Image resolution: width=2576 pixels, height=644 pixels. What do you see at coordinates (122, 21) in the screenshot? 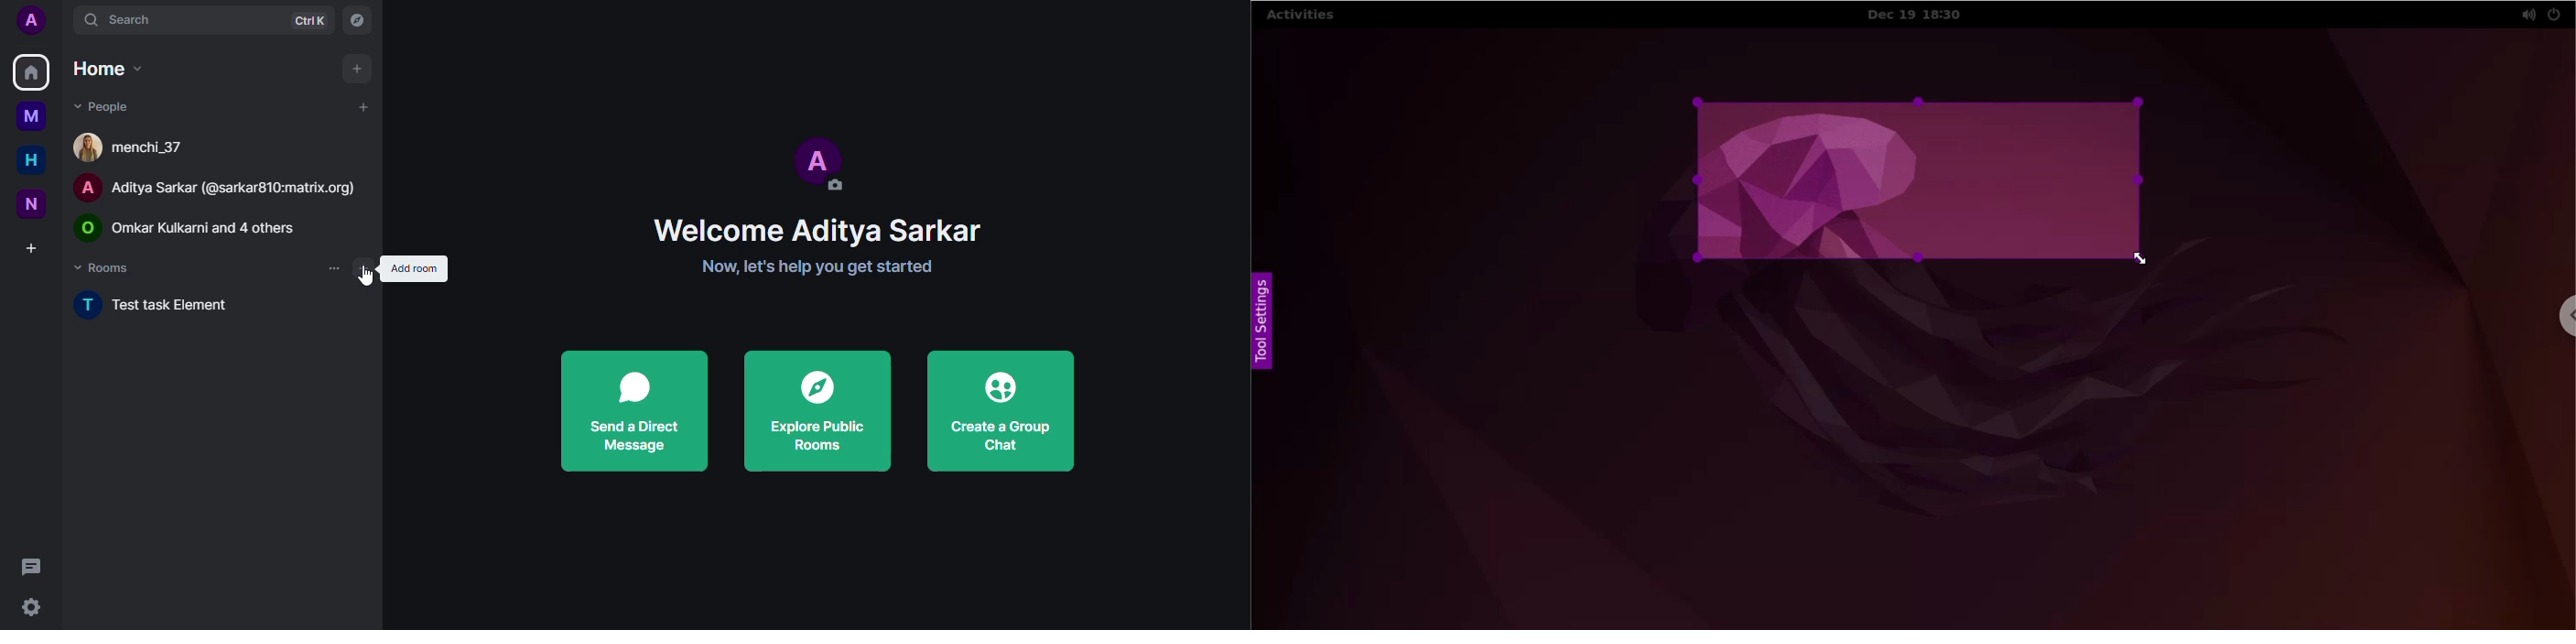
I see `search` at bounding box center [122, 21].